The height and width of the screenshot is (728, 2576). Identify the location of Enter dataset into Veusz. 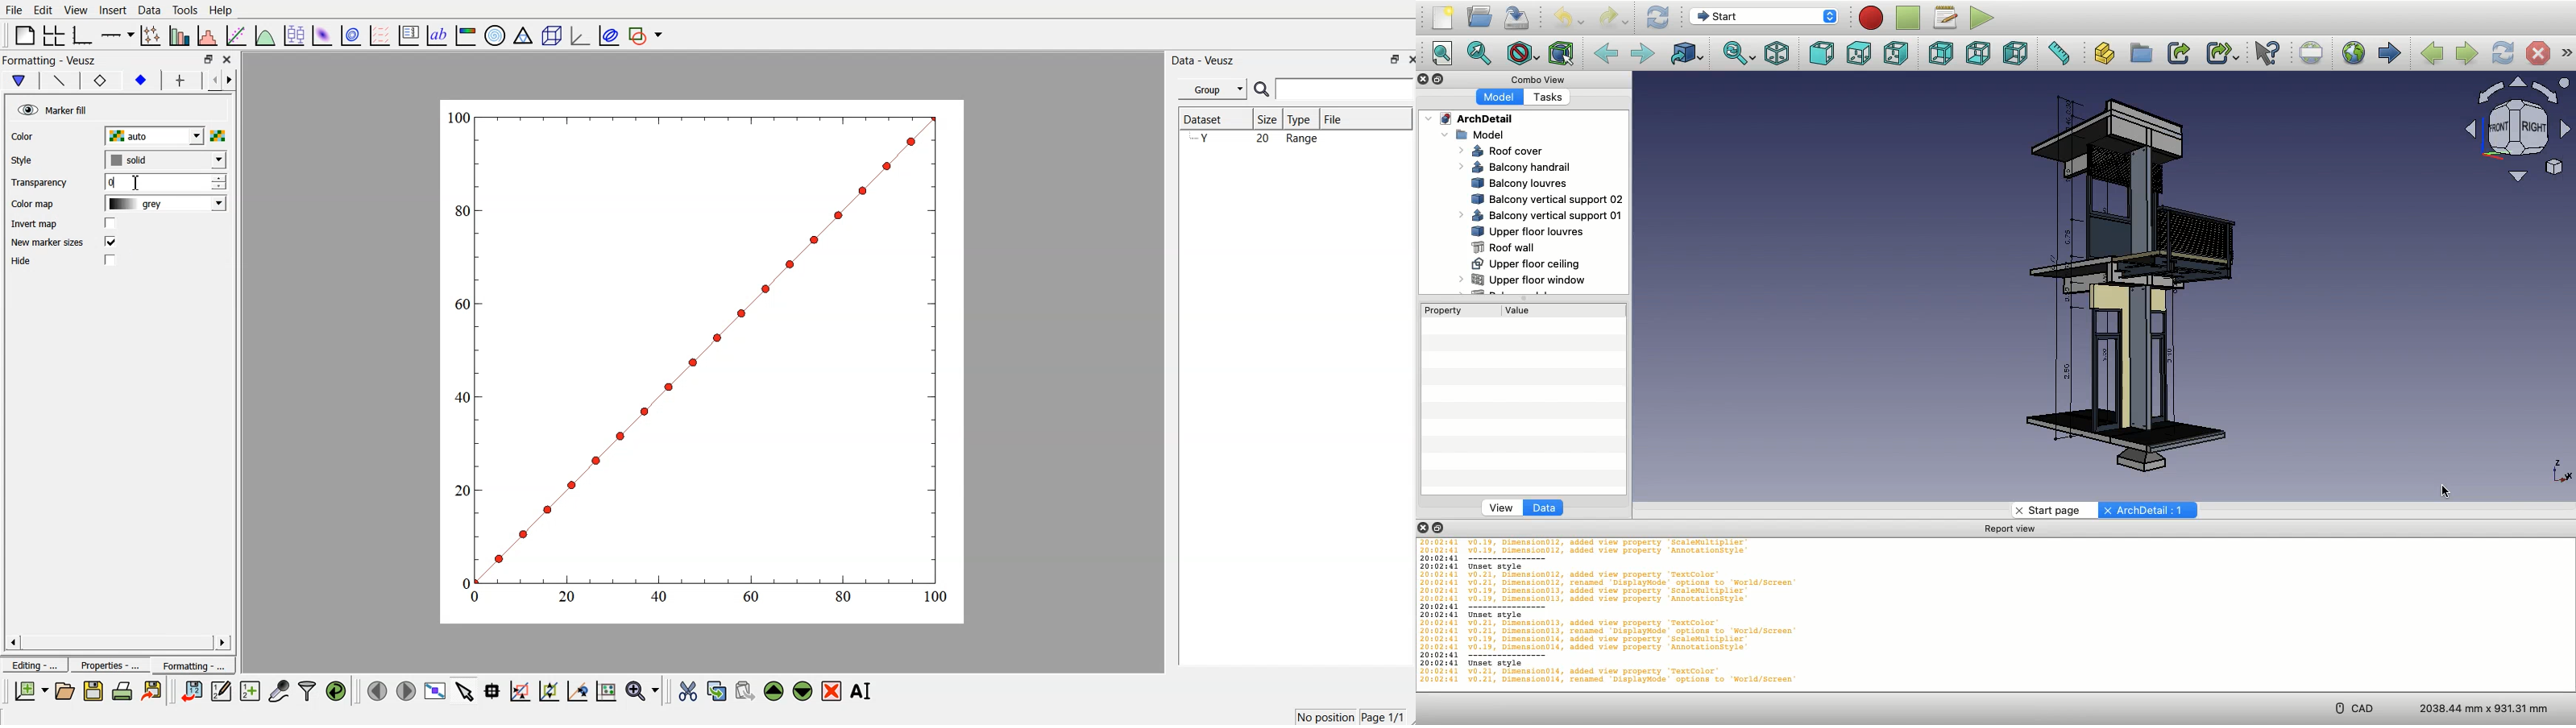
(190, 691).